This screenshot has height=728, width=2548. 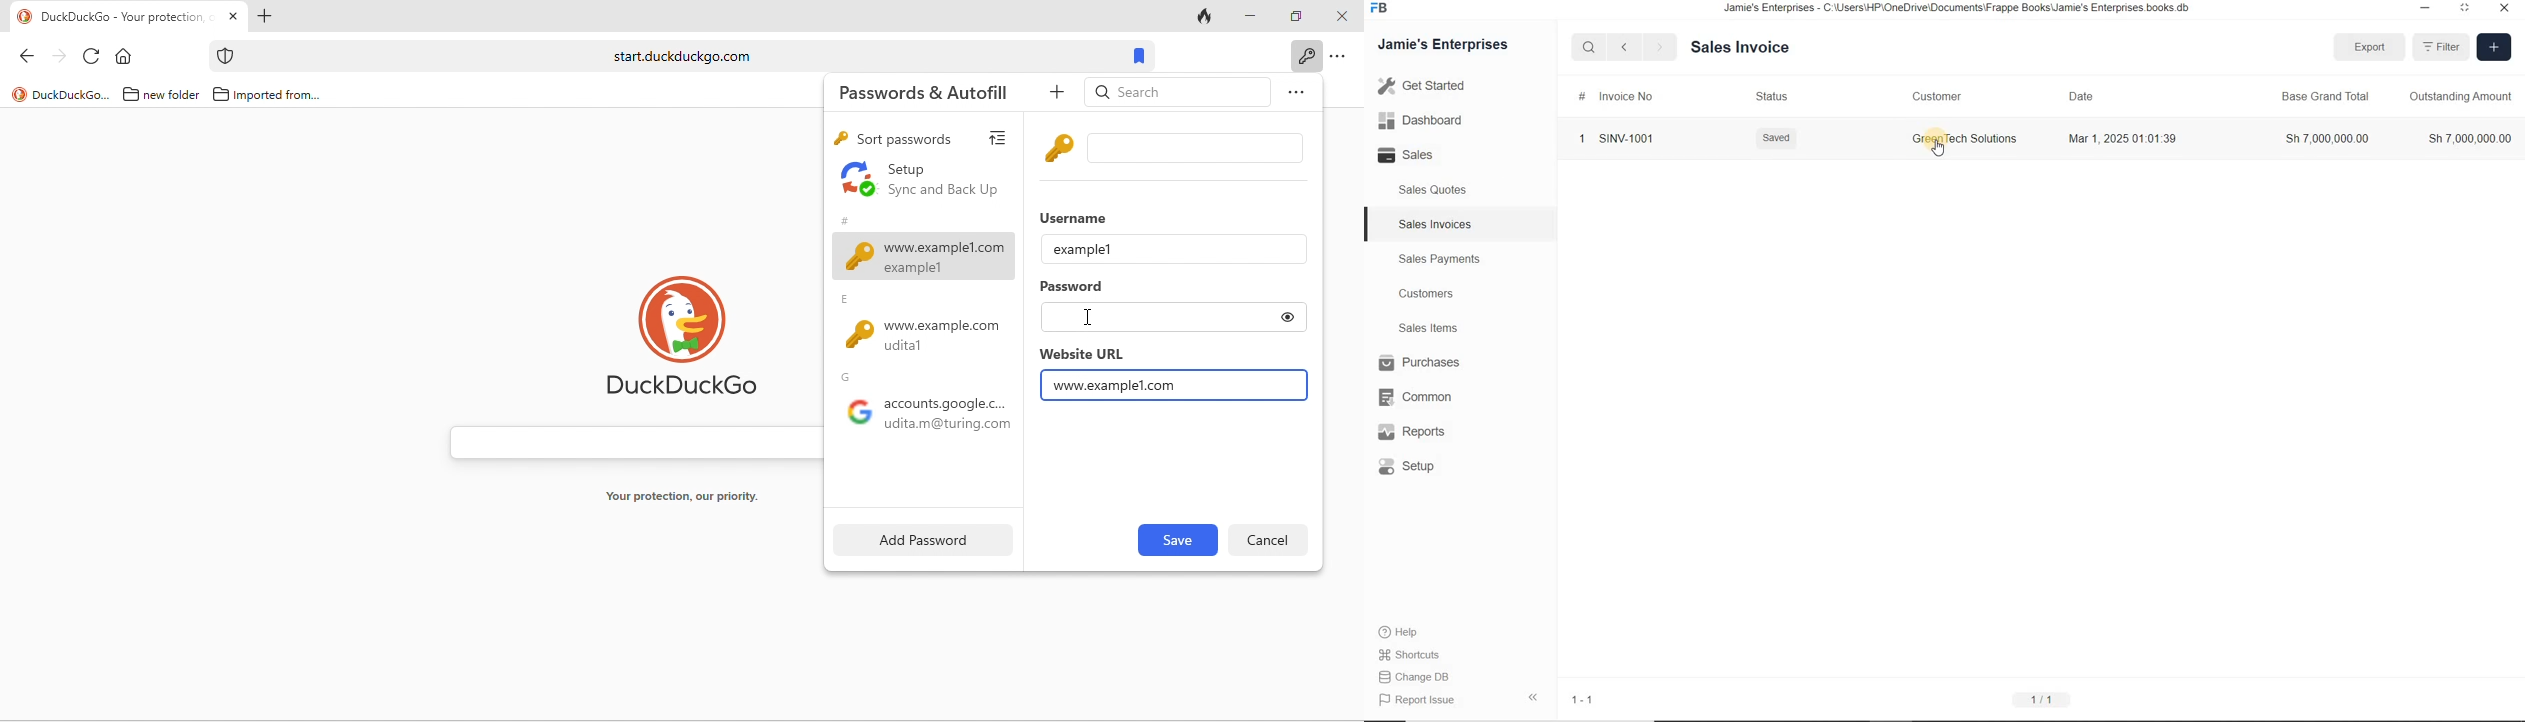 What do you see at coordinates (1060, 93) in the screenshot?
I see `add` at bounding box center [1060, 93].